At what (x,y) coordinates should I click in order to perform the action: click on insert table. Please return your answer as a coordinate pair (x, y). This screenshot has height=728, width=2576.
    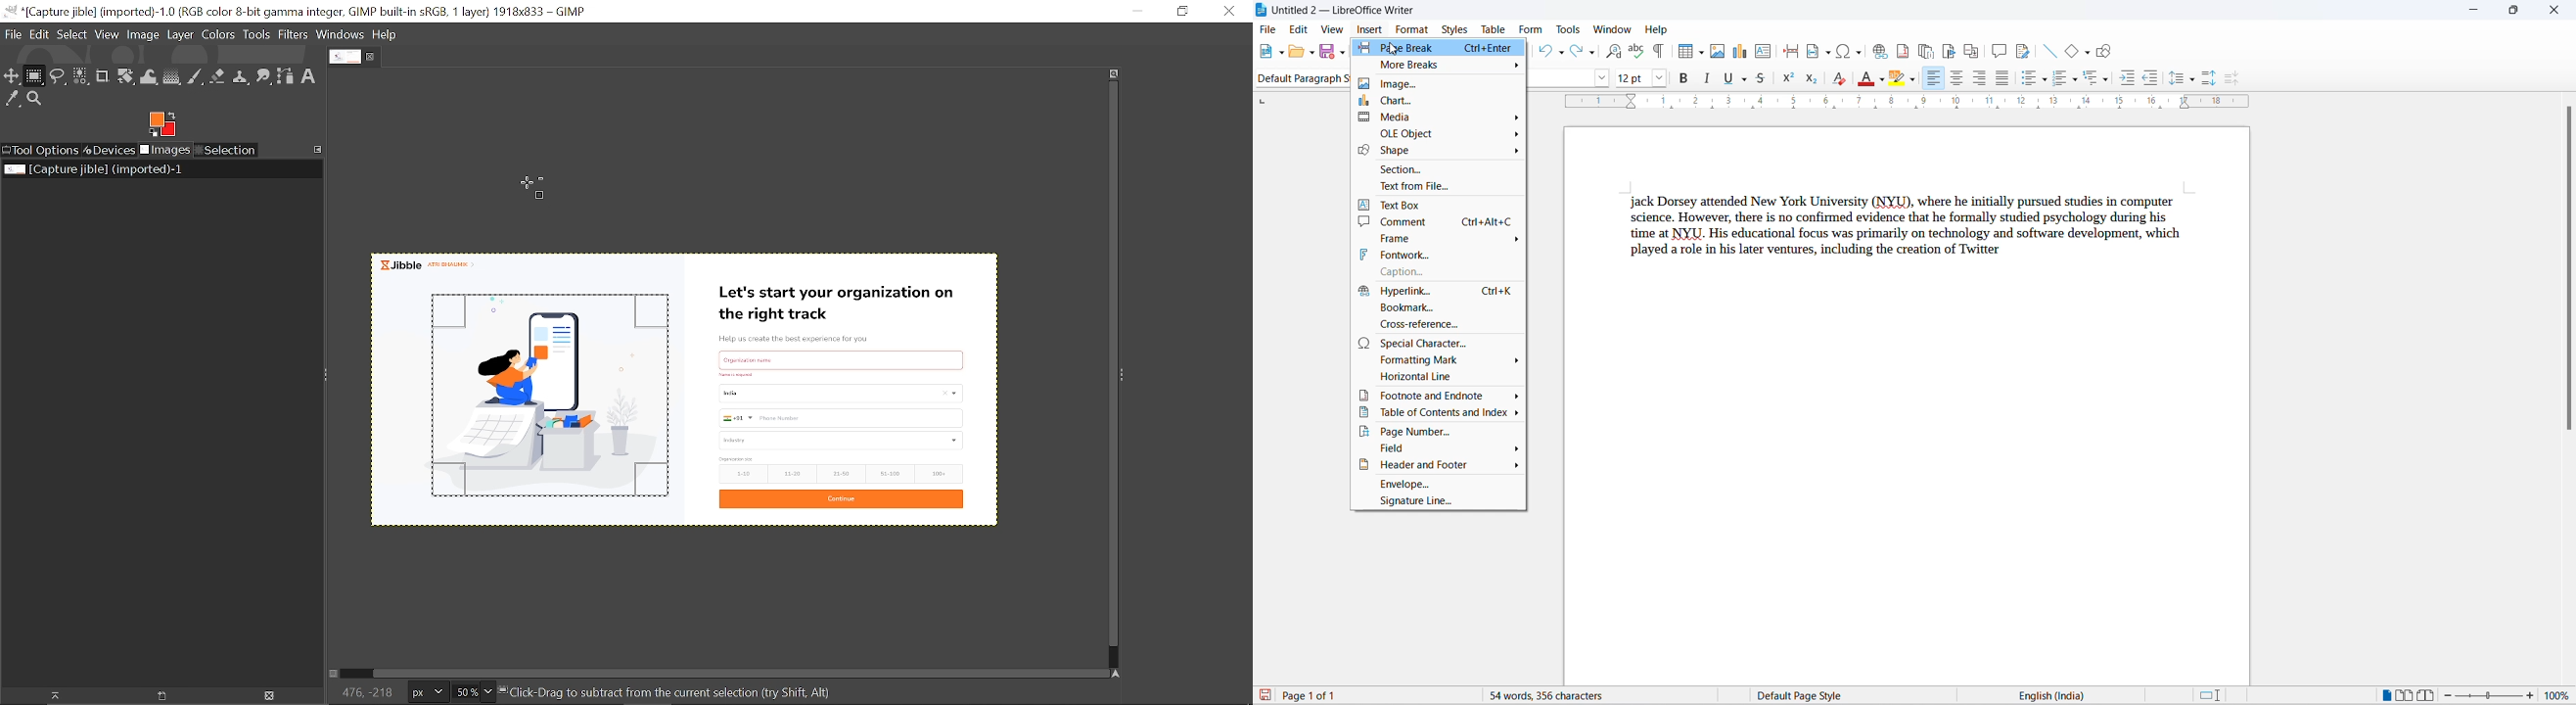
    Looking at the image, I should click on (1686, 52).